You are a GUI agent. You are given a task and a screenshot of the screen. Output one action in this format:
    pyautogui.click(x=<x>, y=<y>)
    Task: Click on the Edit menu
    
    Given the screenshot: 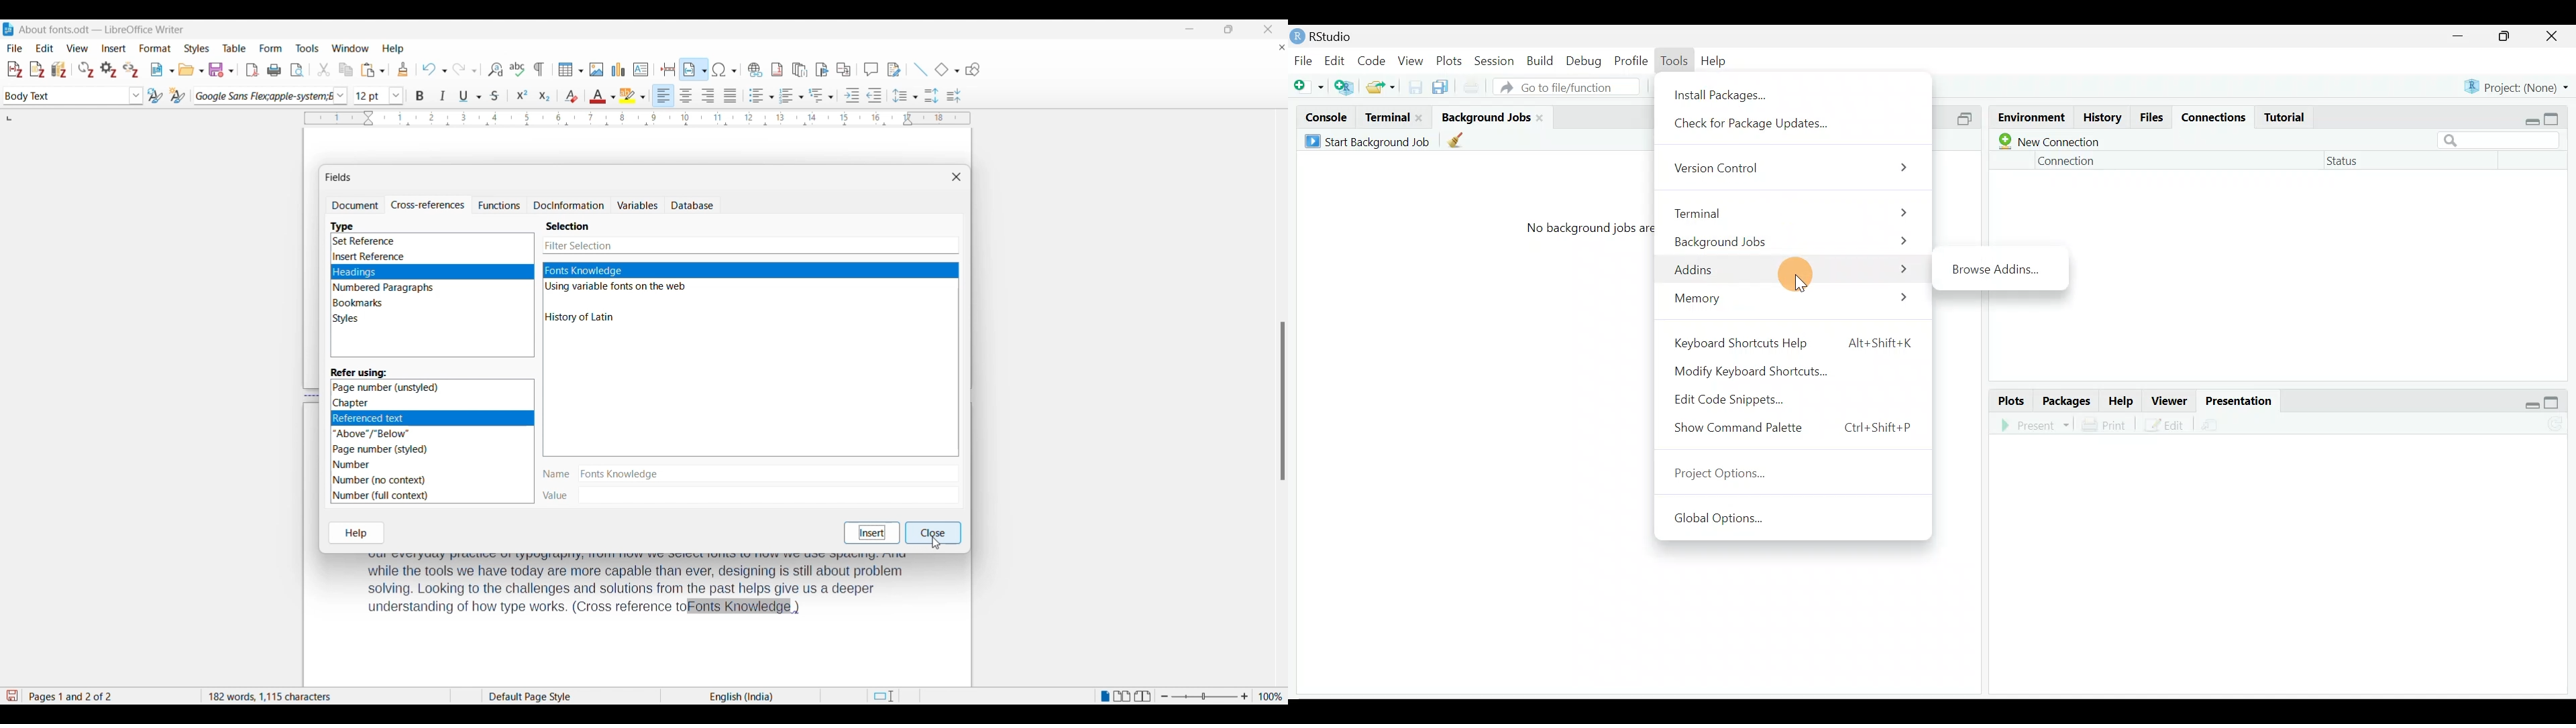 What is the action you would take?
    pyautogui.click(x=44, y=48)
    